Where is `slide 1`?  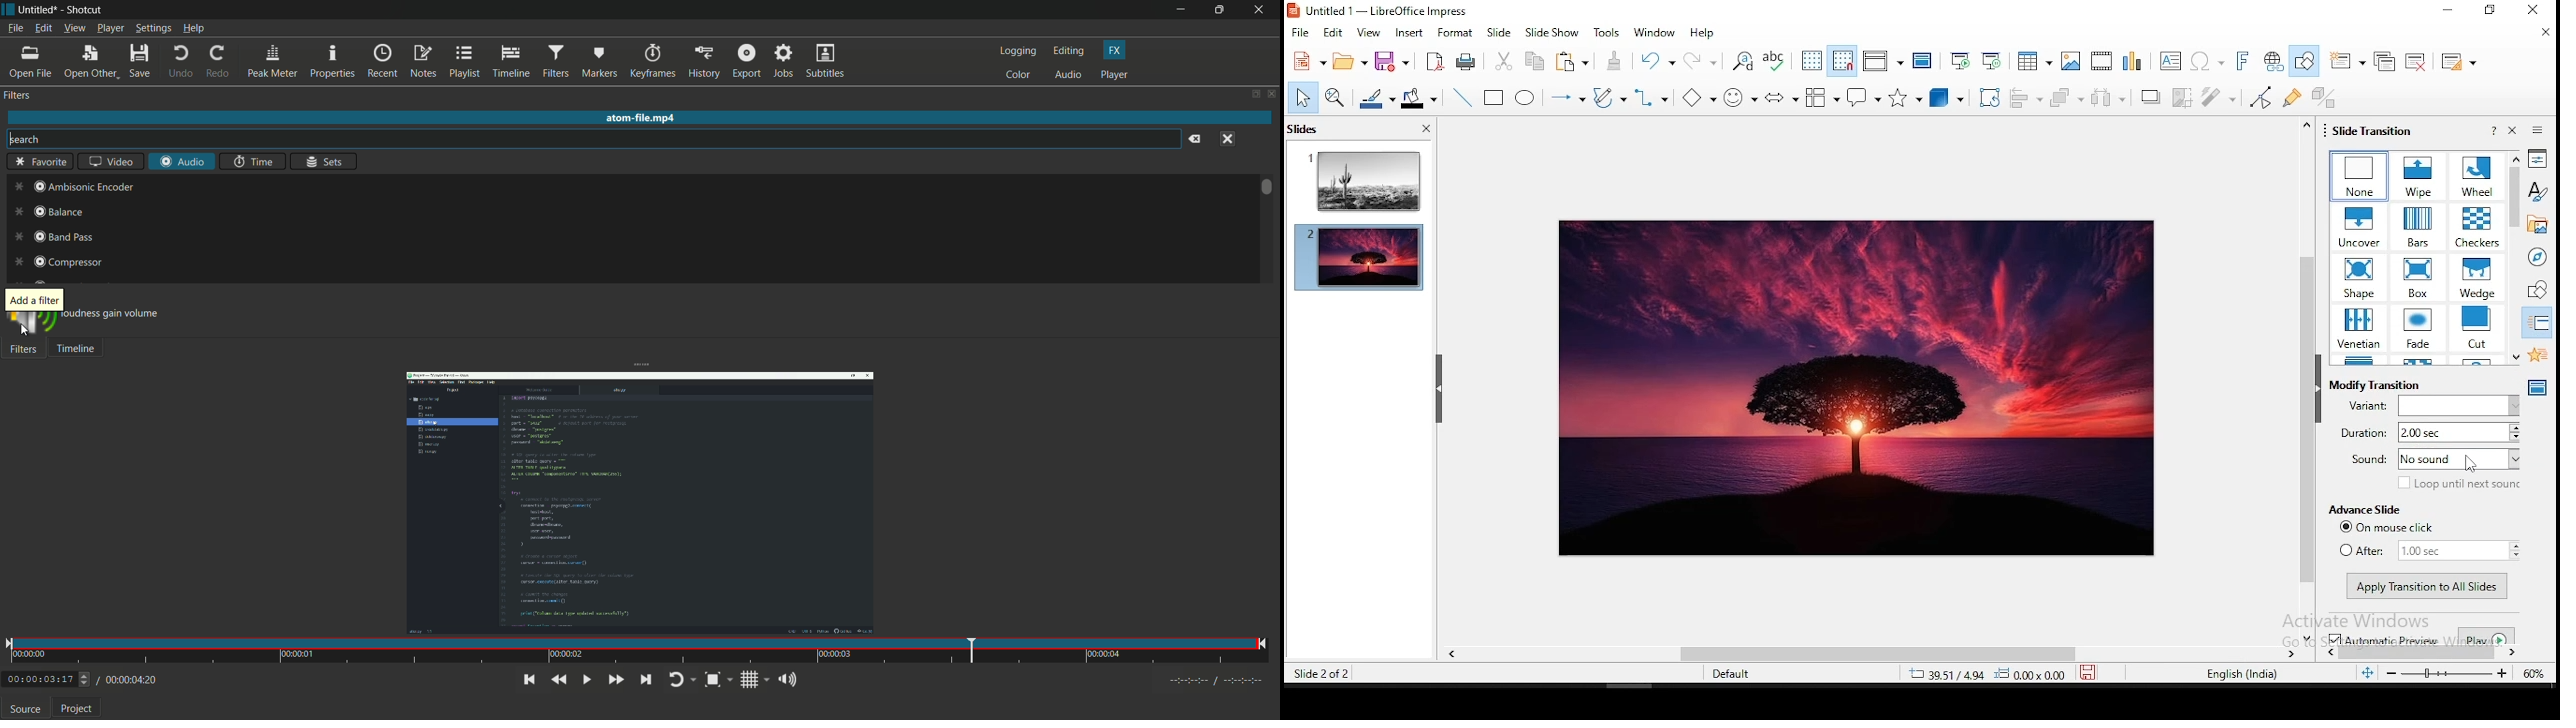 slide 1 is located at coordinates (1359, 178).